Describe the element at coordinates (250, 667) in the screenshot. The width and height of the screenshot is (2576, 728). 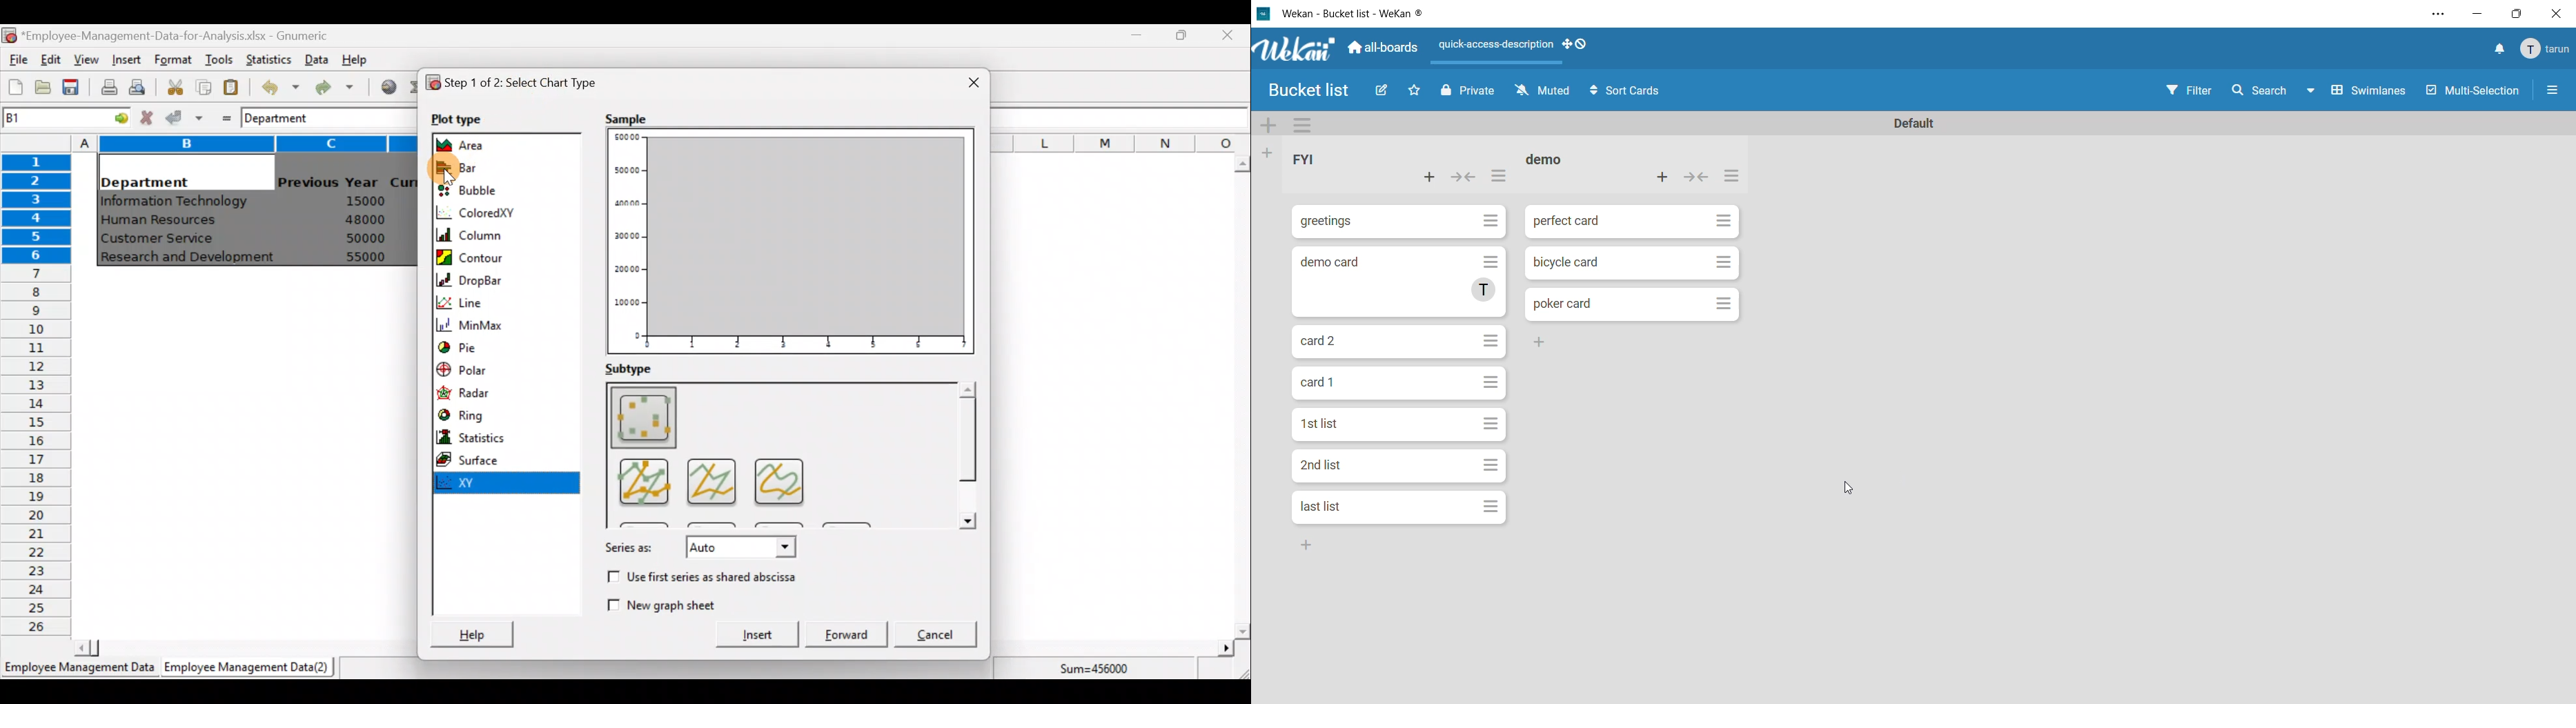
I see `Employee Management Data (2)` at that location.